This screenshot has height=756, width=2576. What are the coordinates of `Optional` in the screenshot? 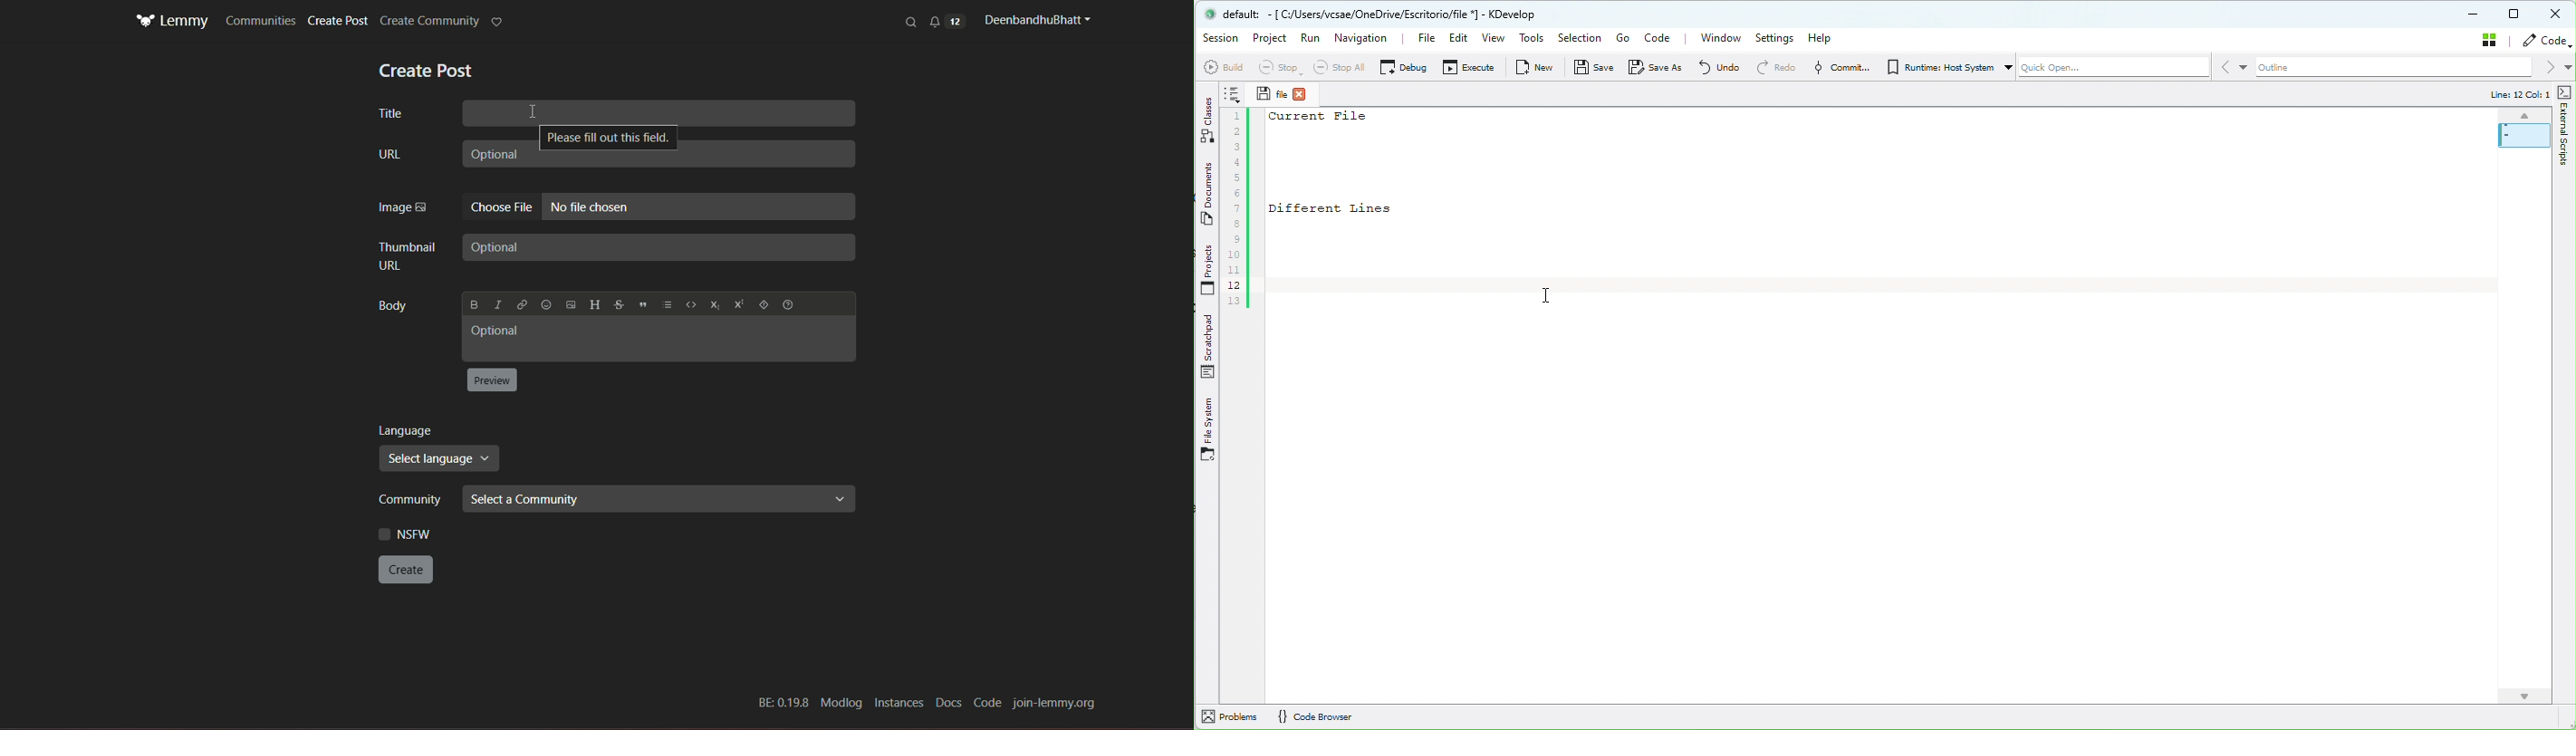 It's located at (658, 158).